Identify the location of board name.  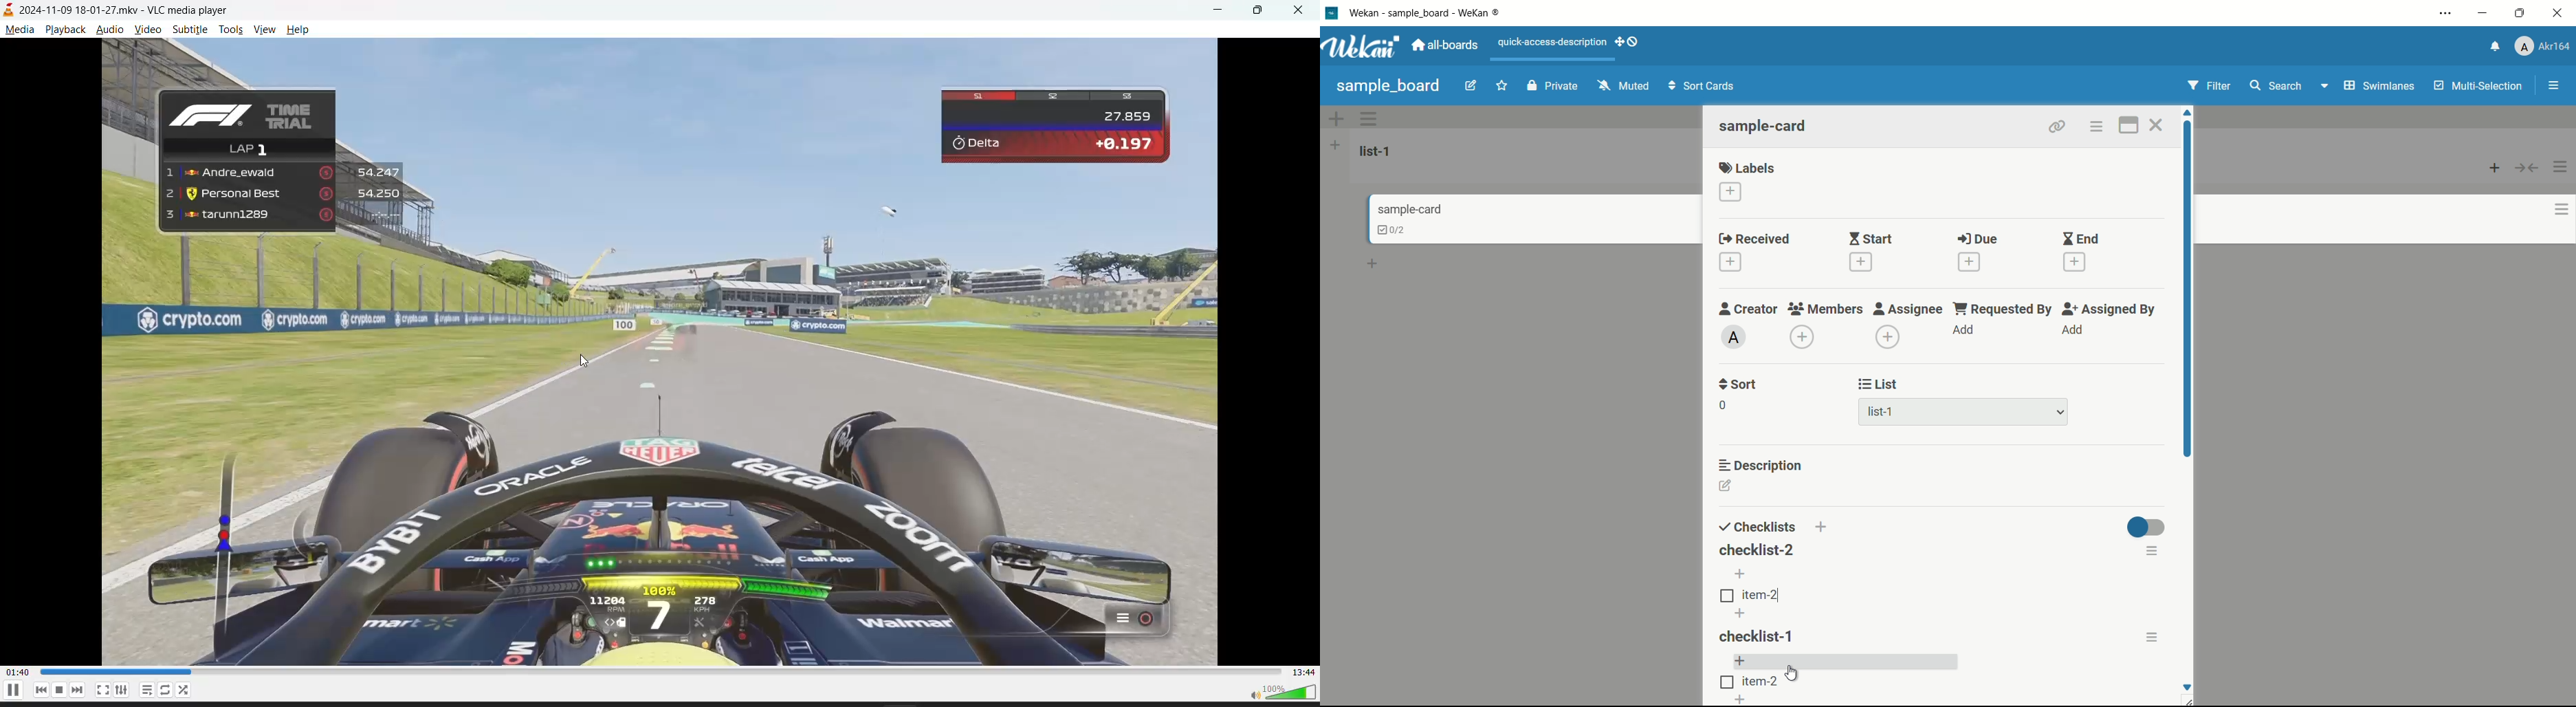
(1388, 86).